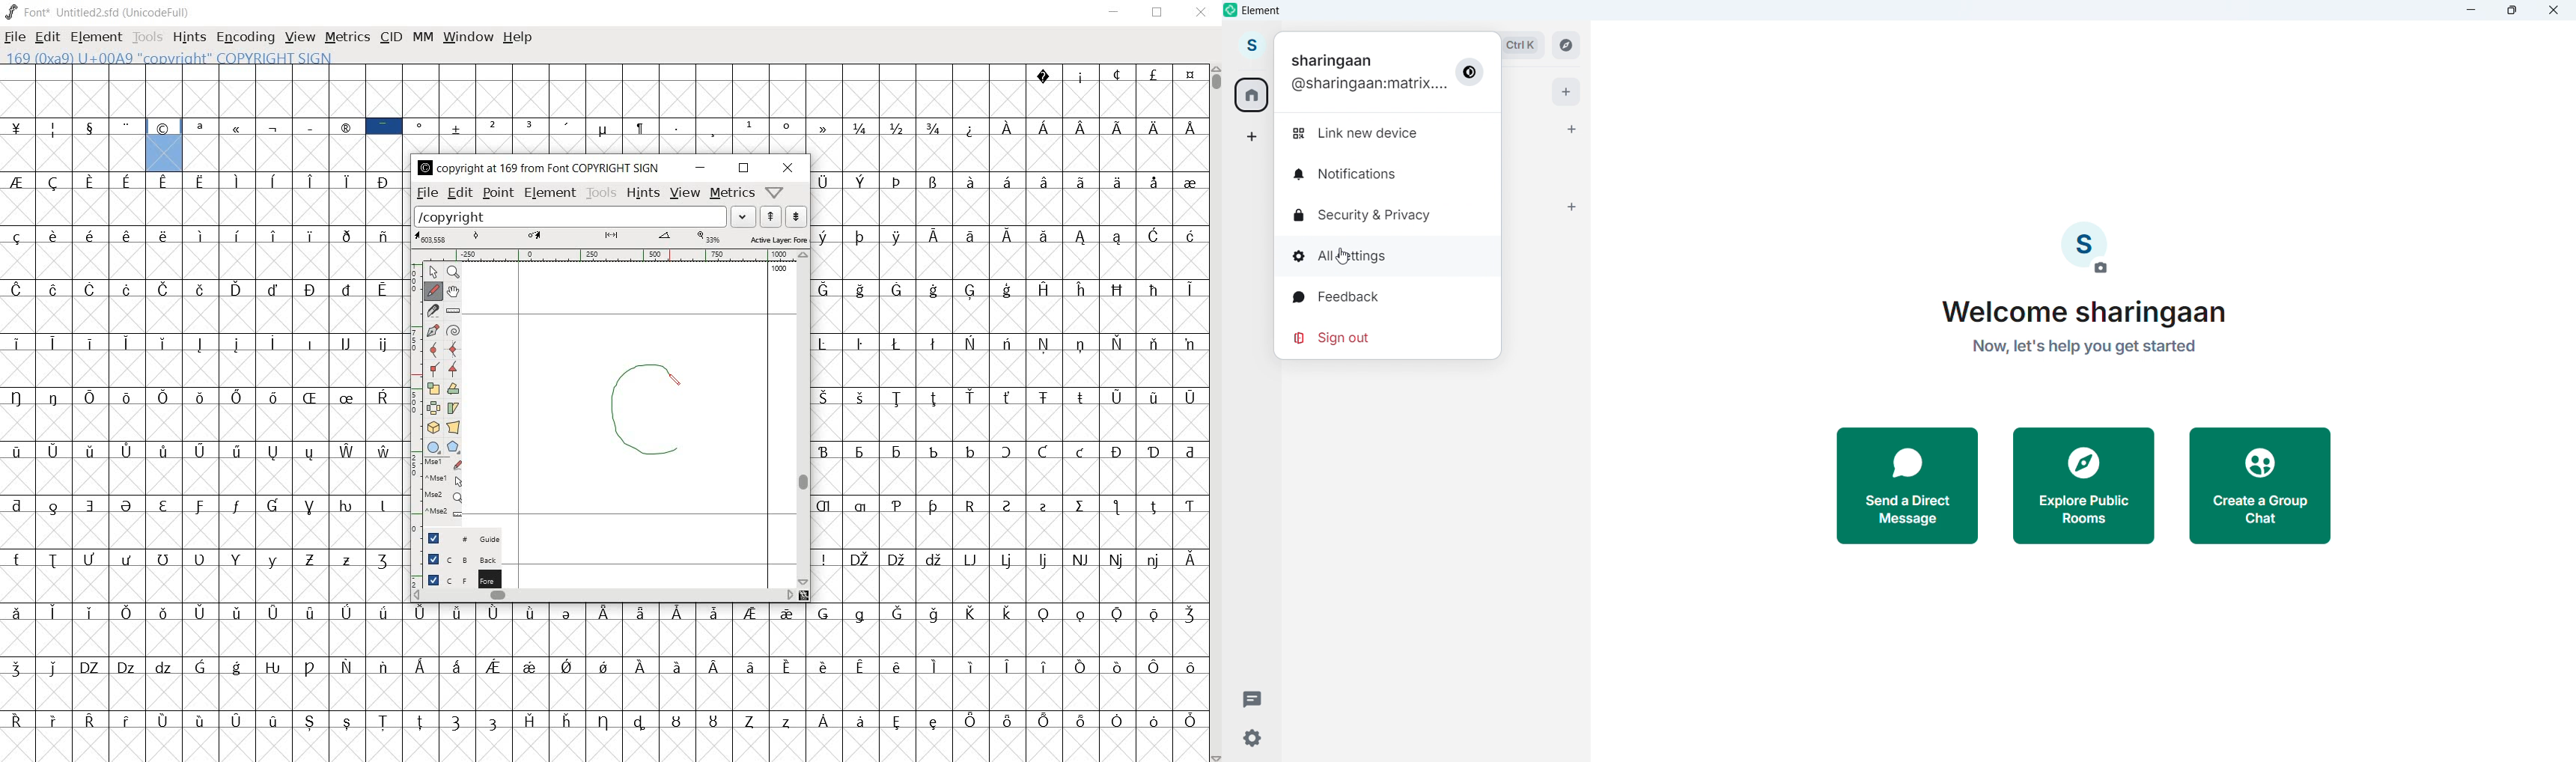 The image size is (2576, 784). Describe the element at coordinates (1214, 414) in the screenshot. I see `scrollbar` at that location.